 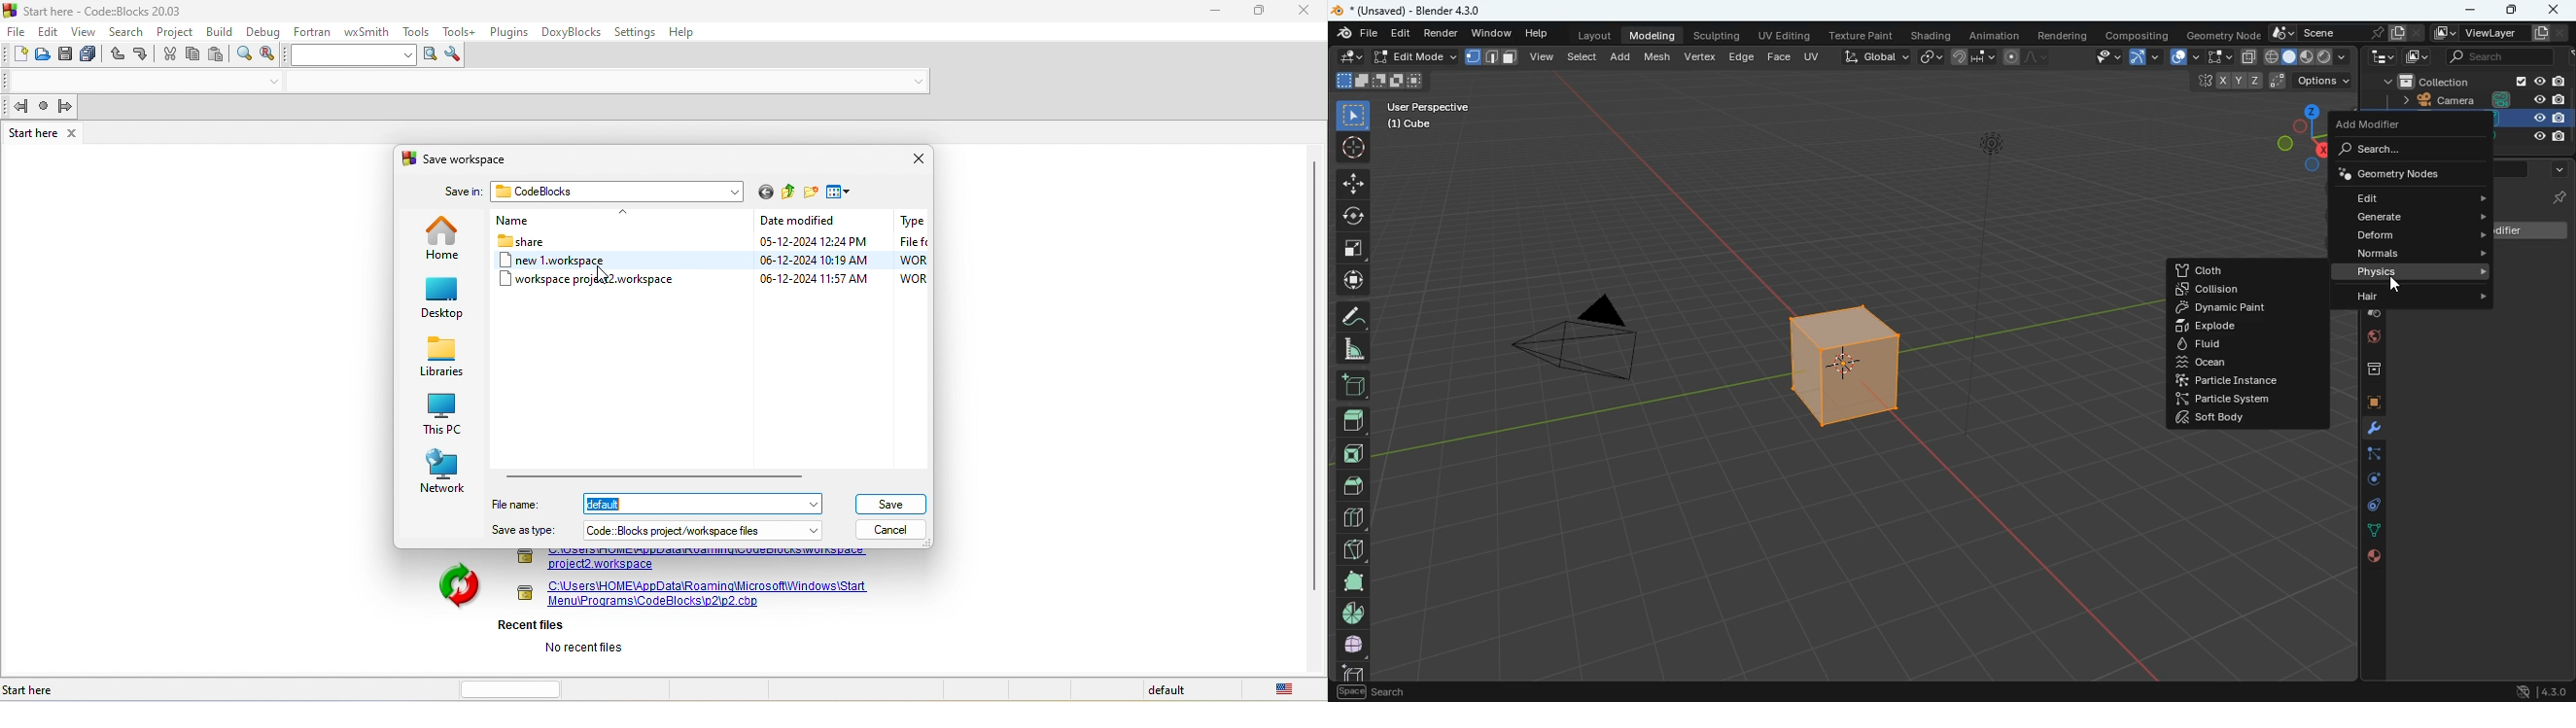 I want to click on soft bofy, so click(x=2211, y=420).